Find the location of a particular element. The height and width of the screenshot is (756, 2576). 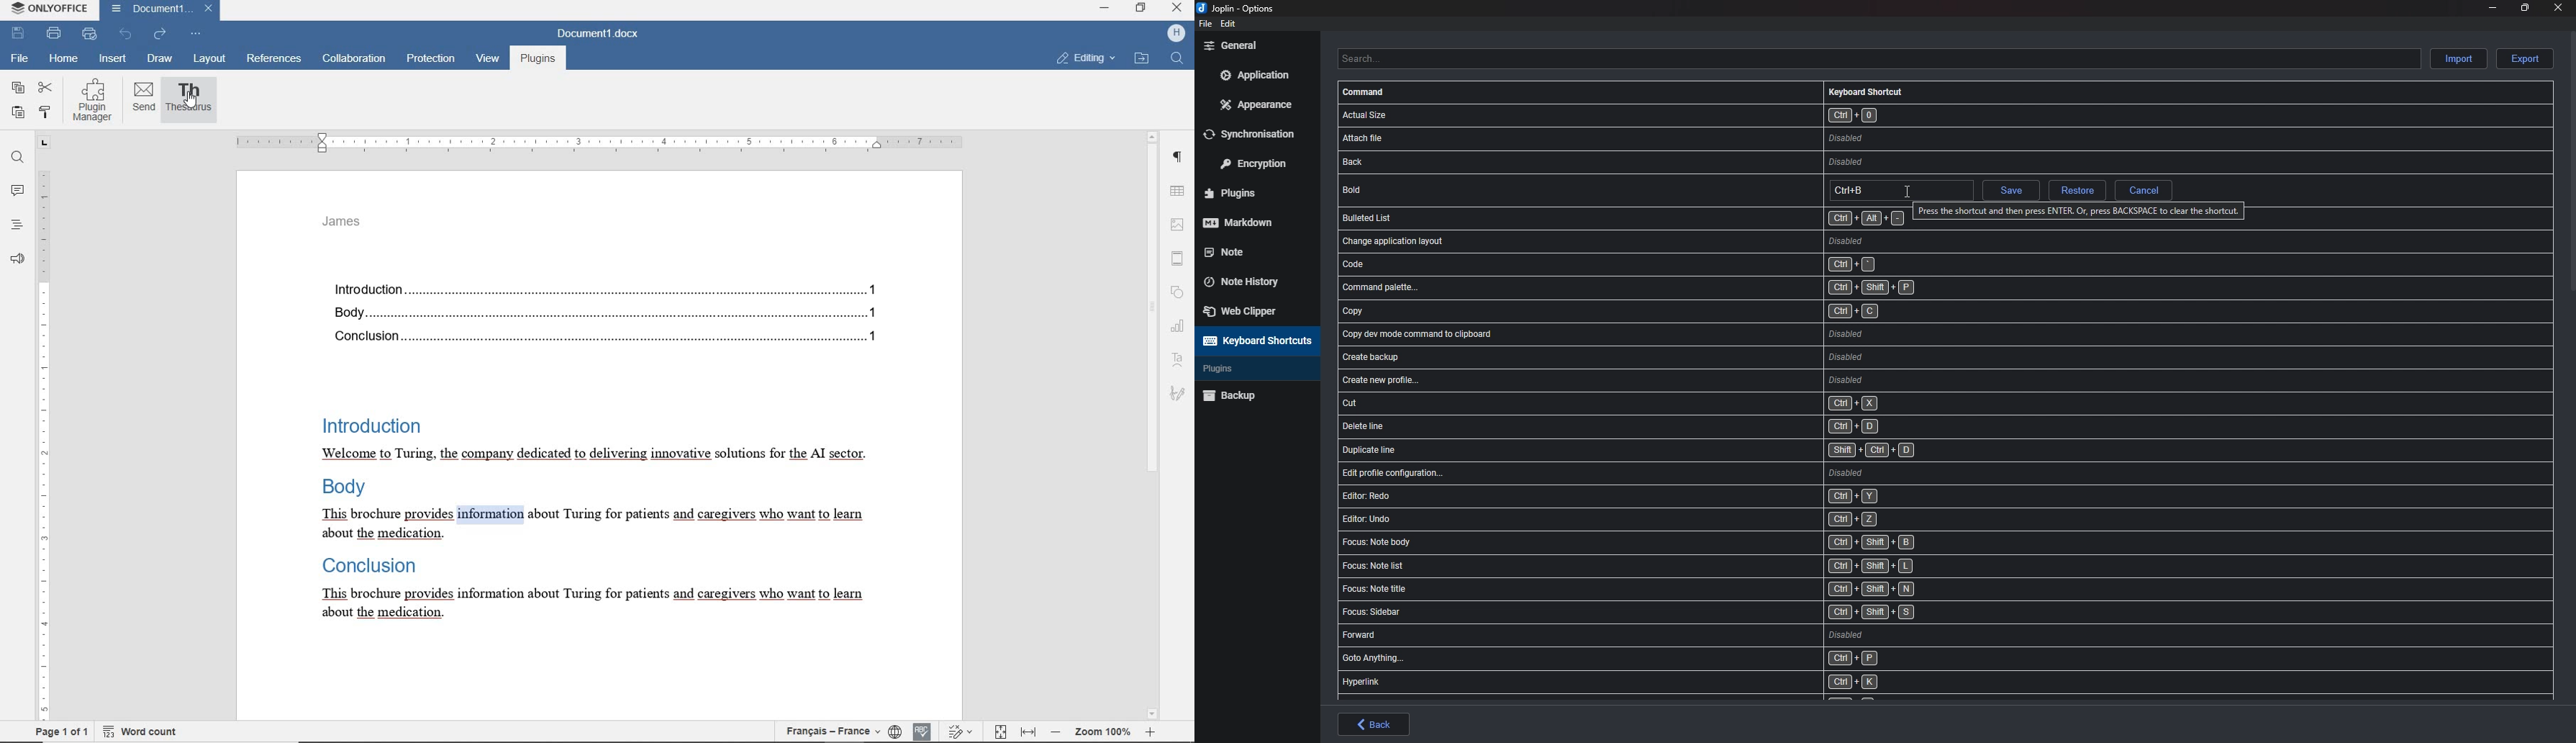

shortcut is located at coordinates (1661, 682).